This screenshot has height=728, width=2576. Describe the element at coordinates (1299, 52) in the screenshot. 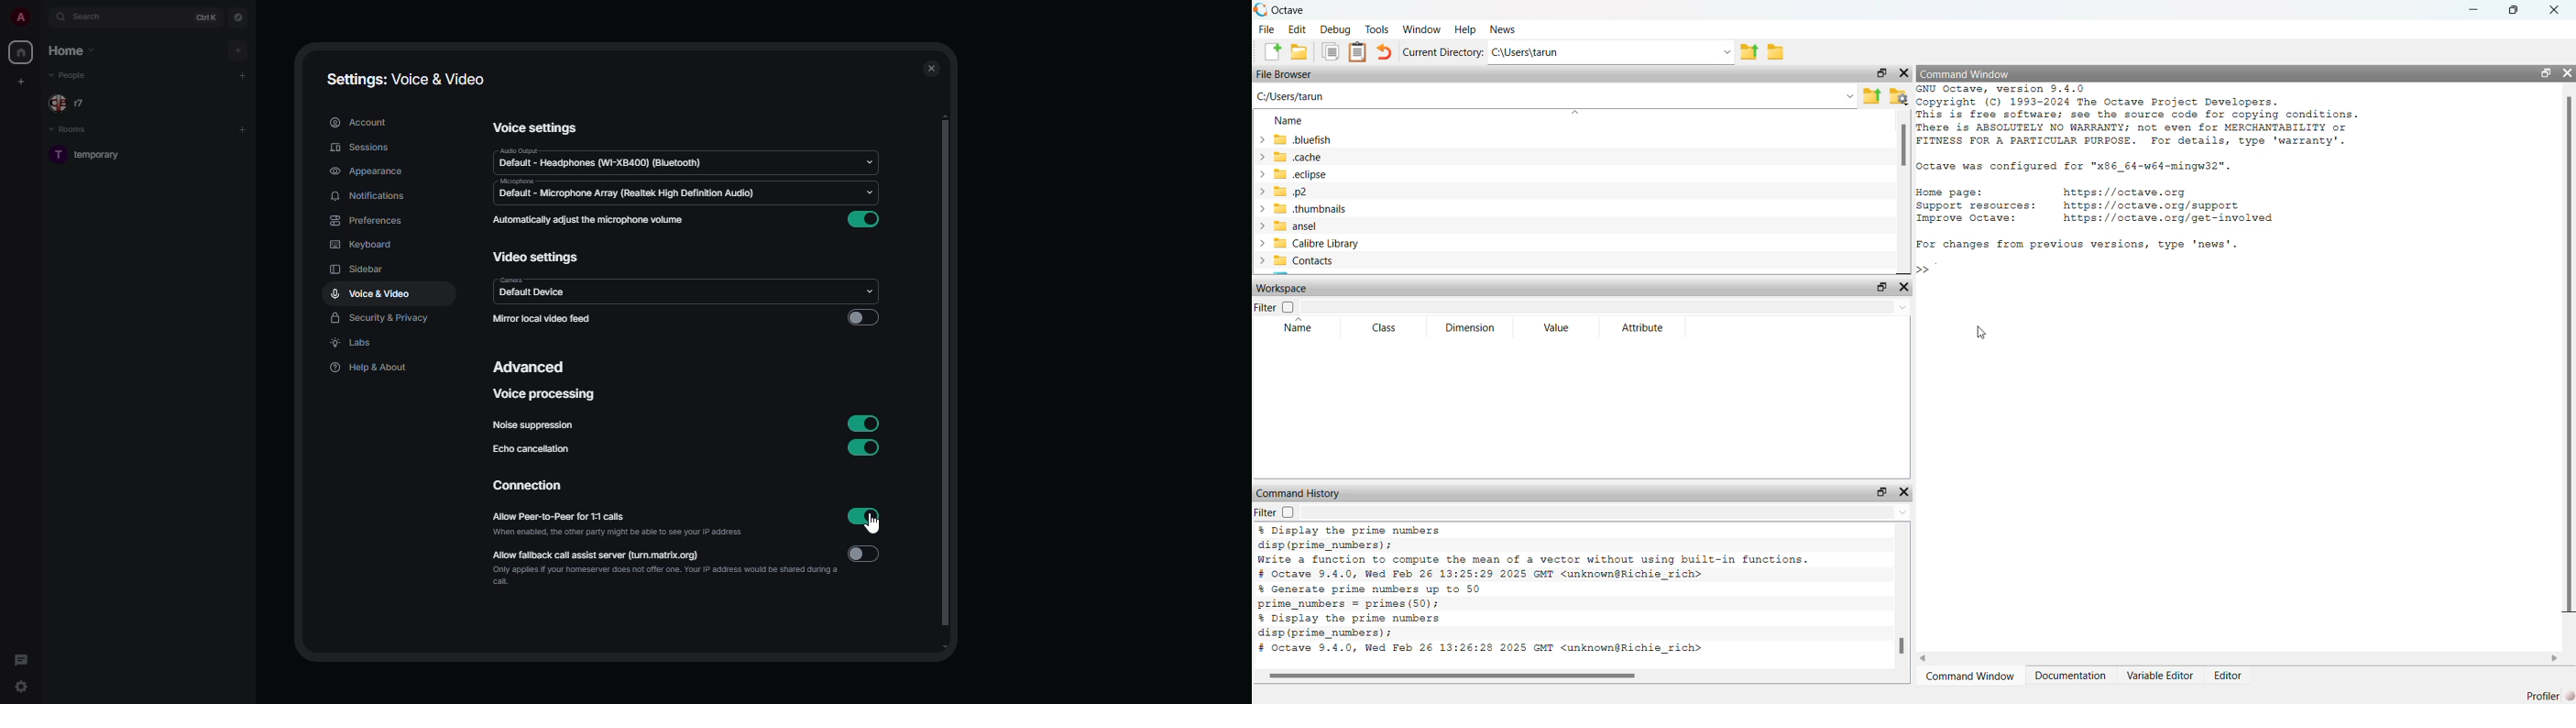

I see `add folder` at that location.